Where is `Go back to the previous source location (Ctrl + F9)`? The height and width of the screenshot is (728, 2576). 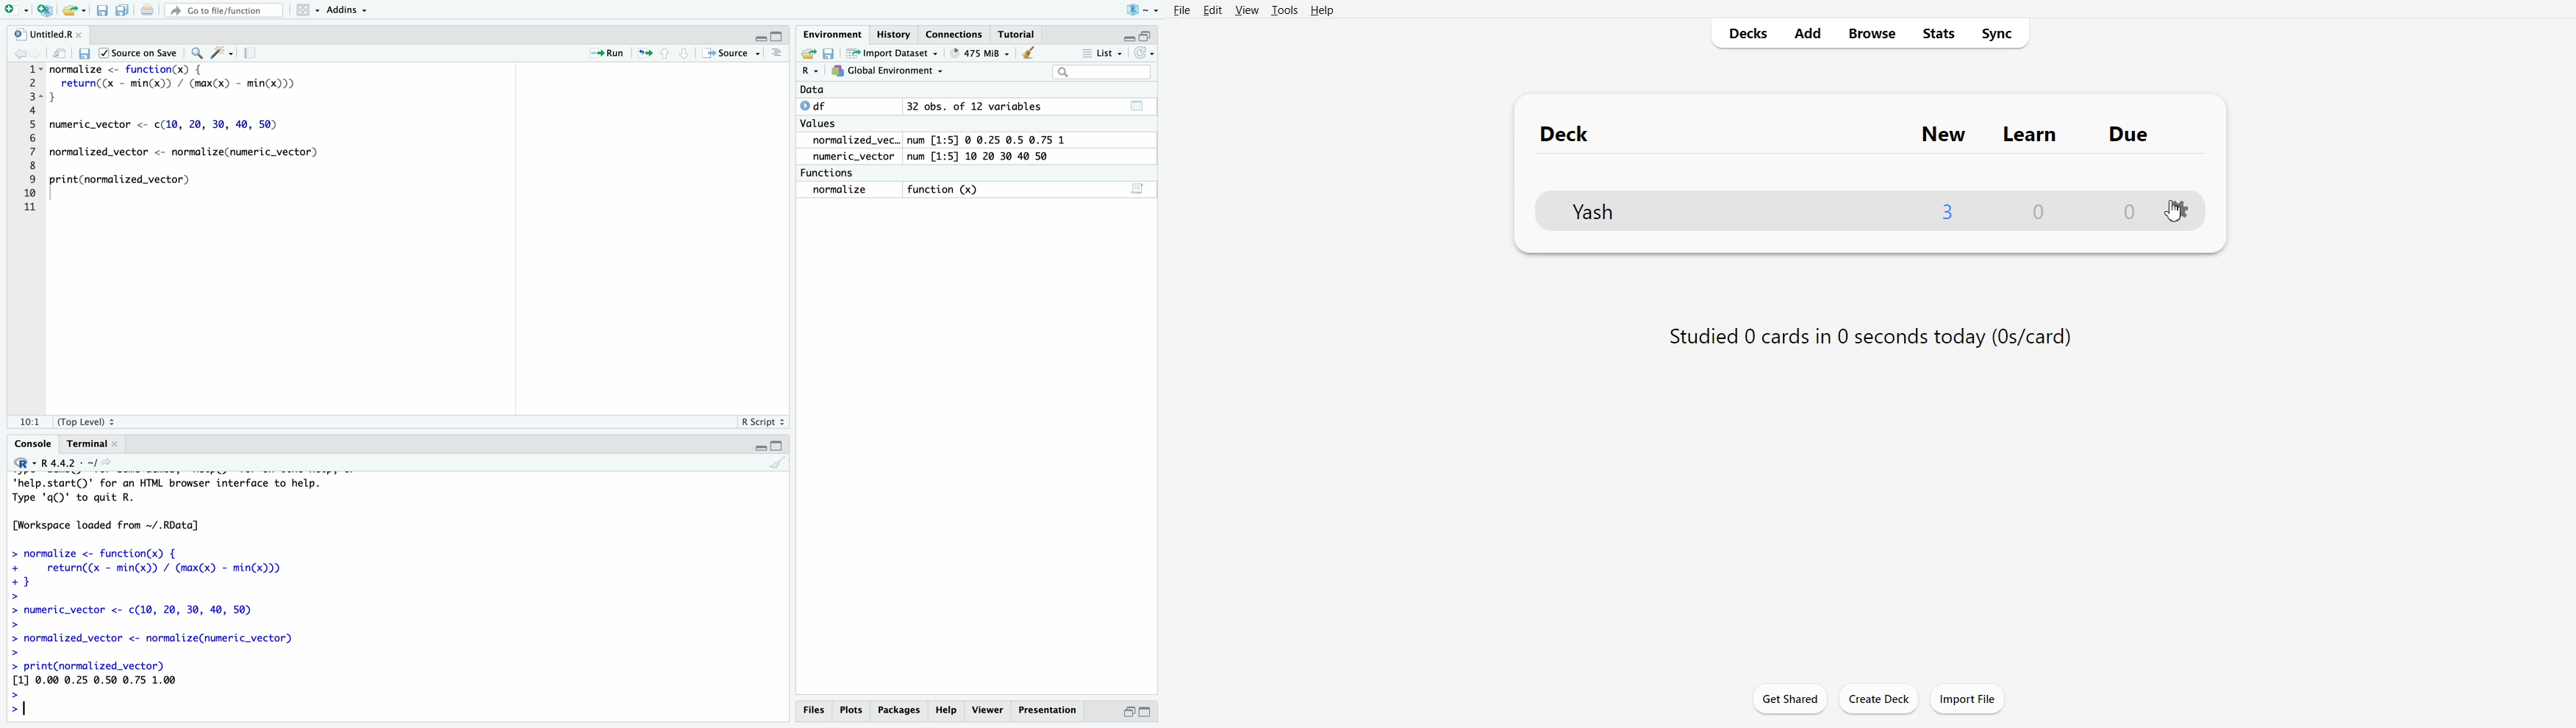
Go back to the previous source location (Ctrl + F9) is located at coordinates (21, 52).